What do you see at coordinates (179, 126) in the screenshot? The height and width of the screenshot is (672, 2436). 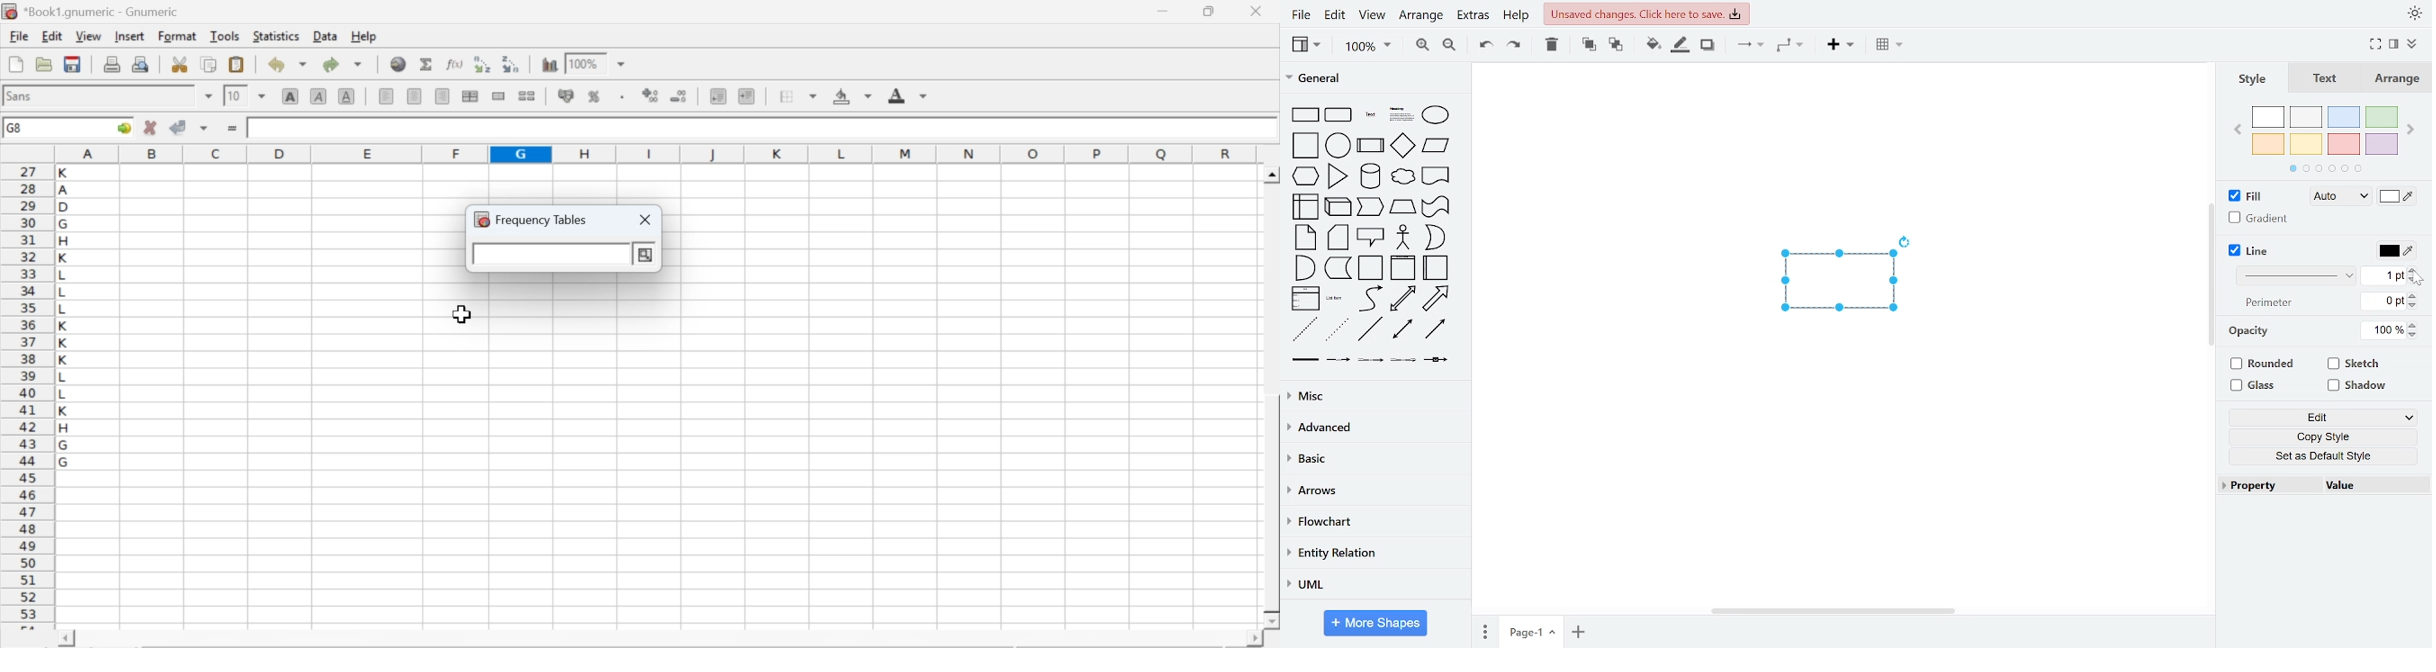 I see `accept changes` at bounding box center [179, 126].